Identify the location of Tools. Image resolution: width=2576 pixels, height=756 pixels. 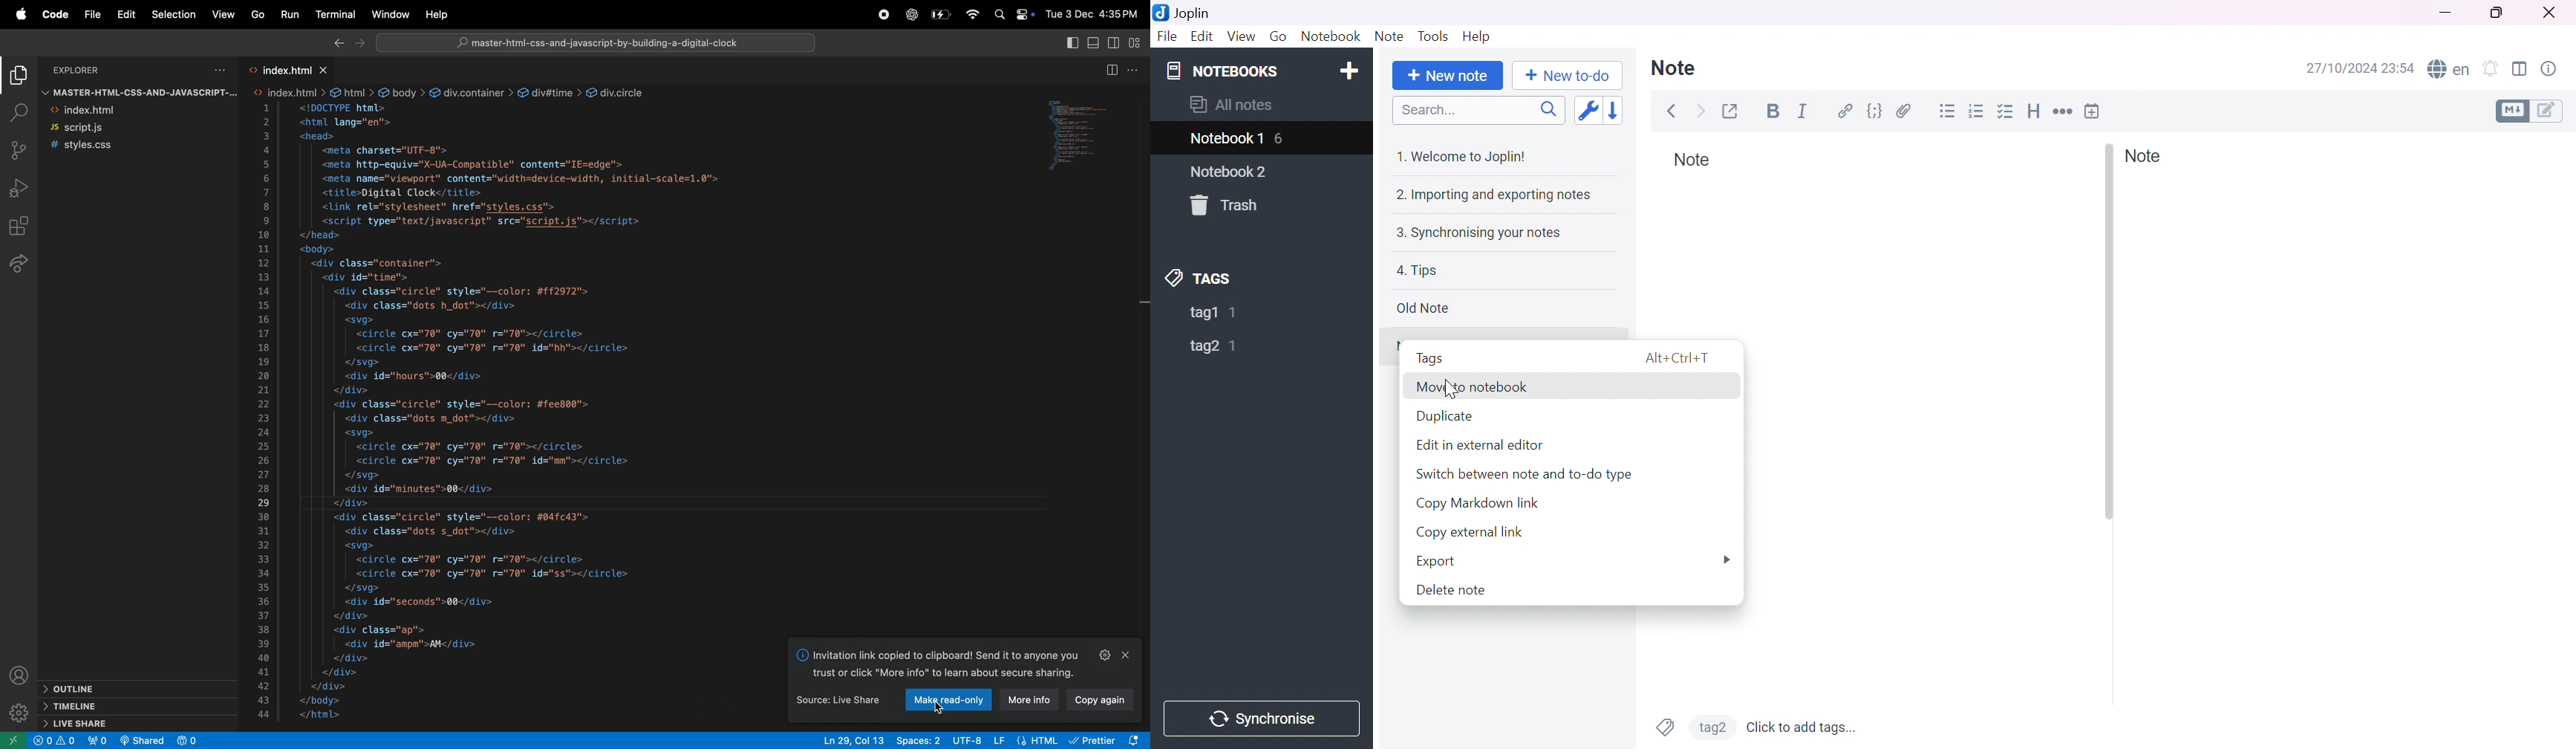
(1432, 36).